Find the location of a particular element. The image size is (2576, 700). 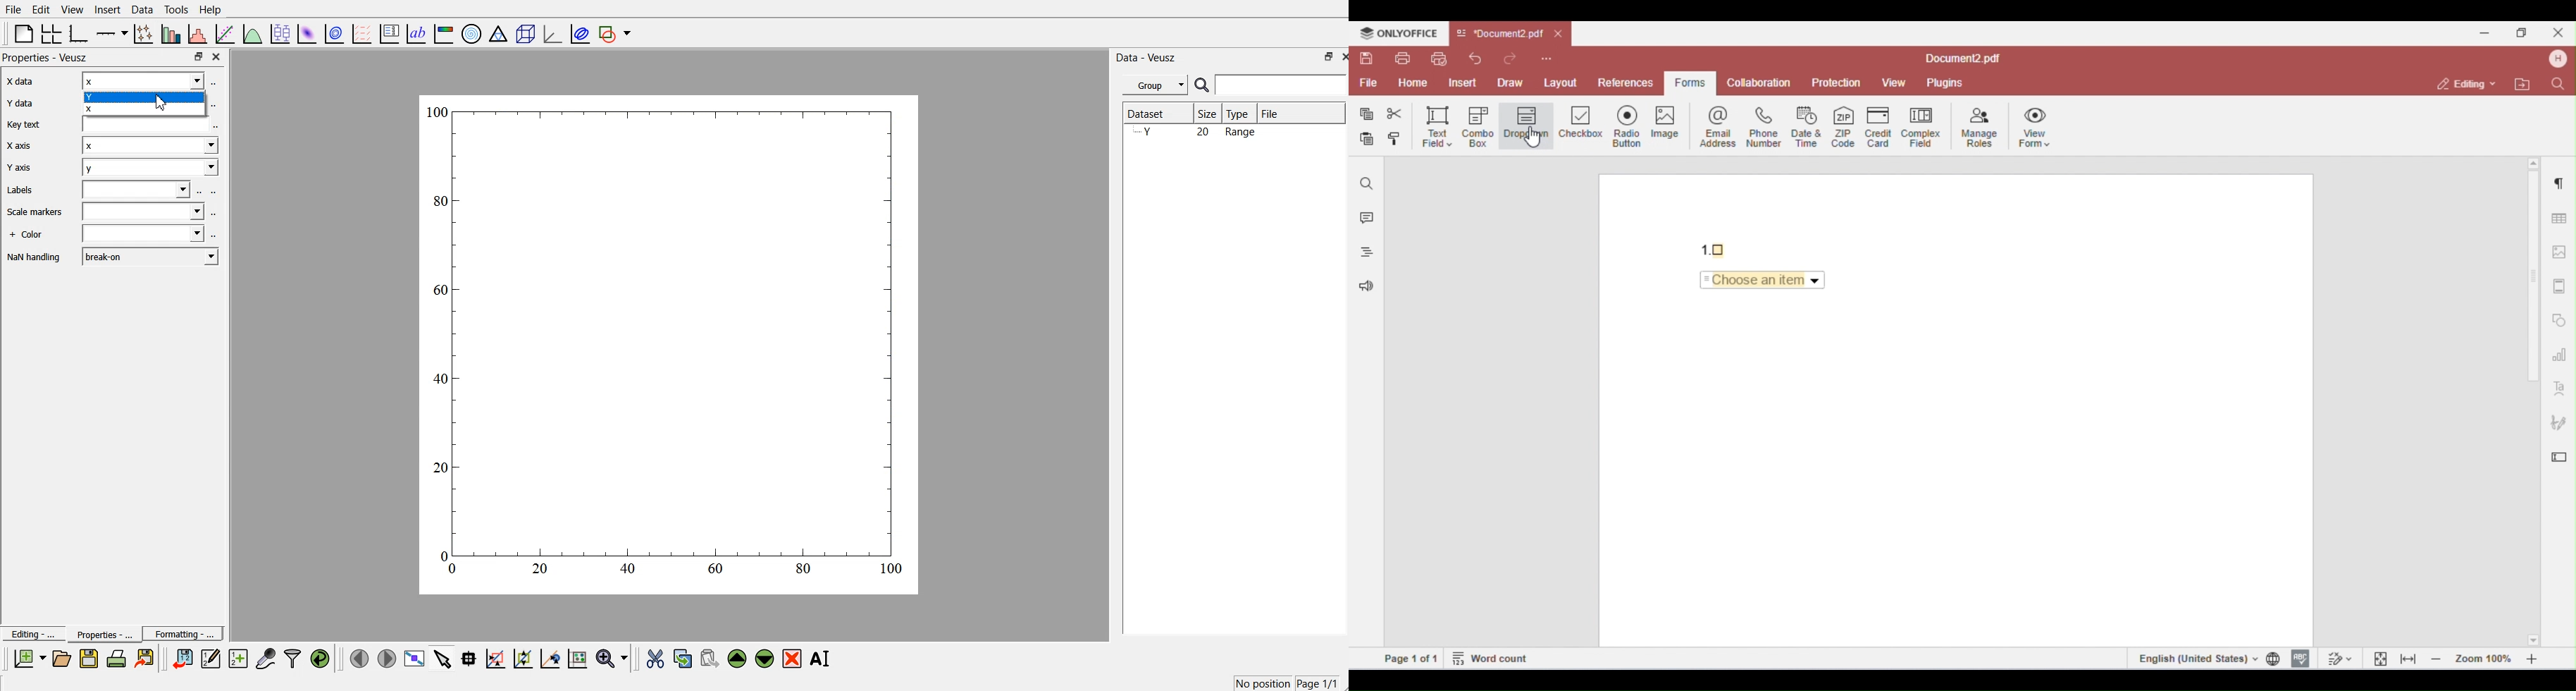

add a shape to the plot is located at coordinates (616, 33).